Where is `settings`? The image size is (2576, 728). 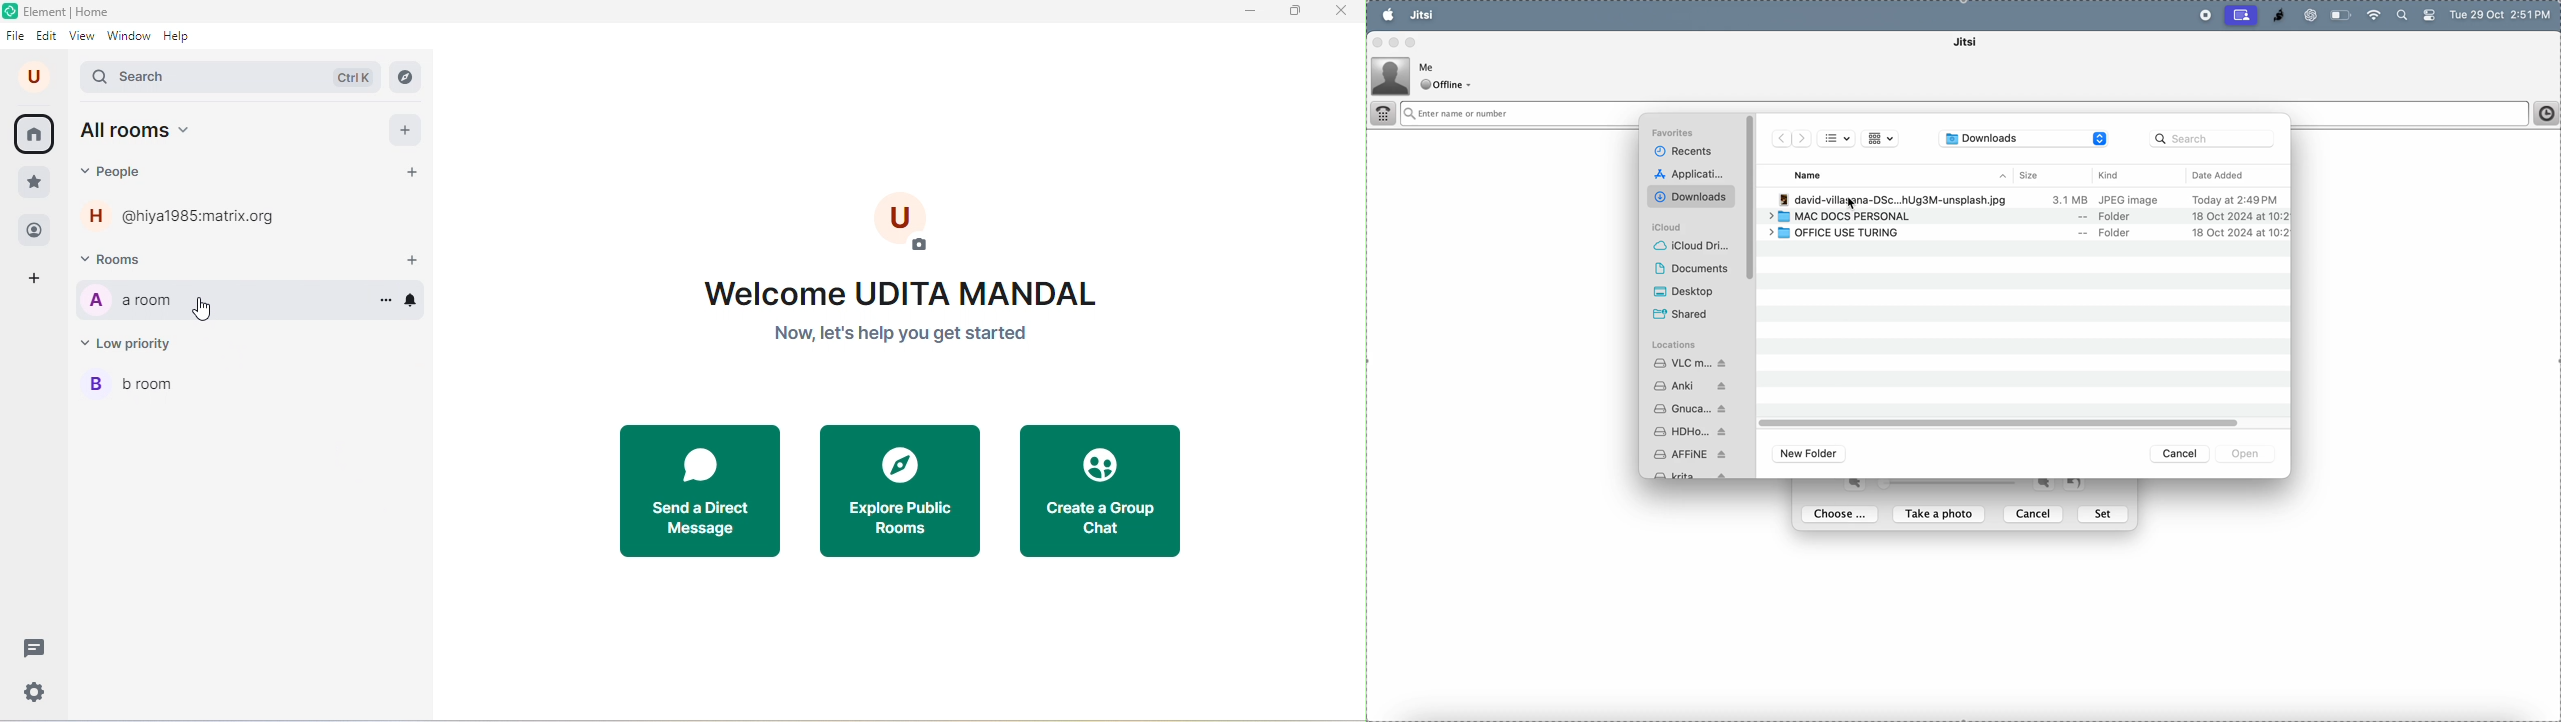
settings is located at coordinates (38, 691).